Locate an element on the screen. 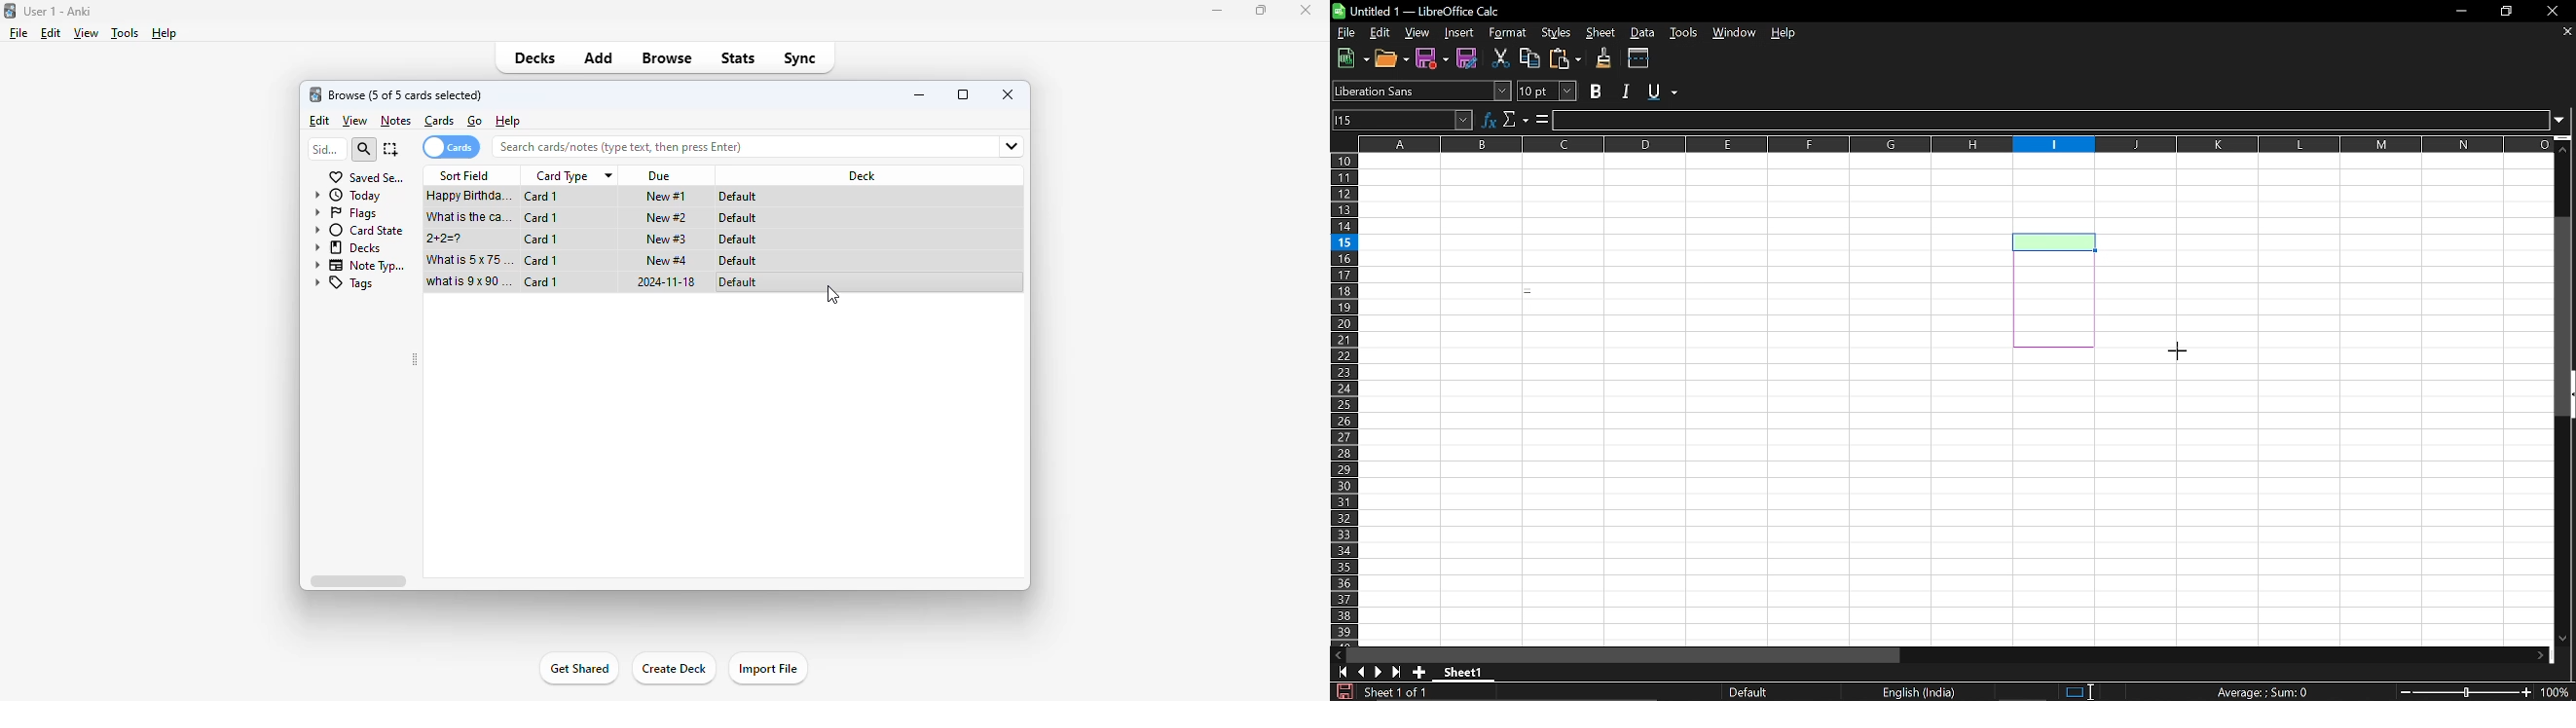  card type is located at coordinates (572, 176).